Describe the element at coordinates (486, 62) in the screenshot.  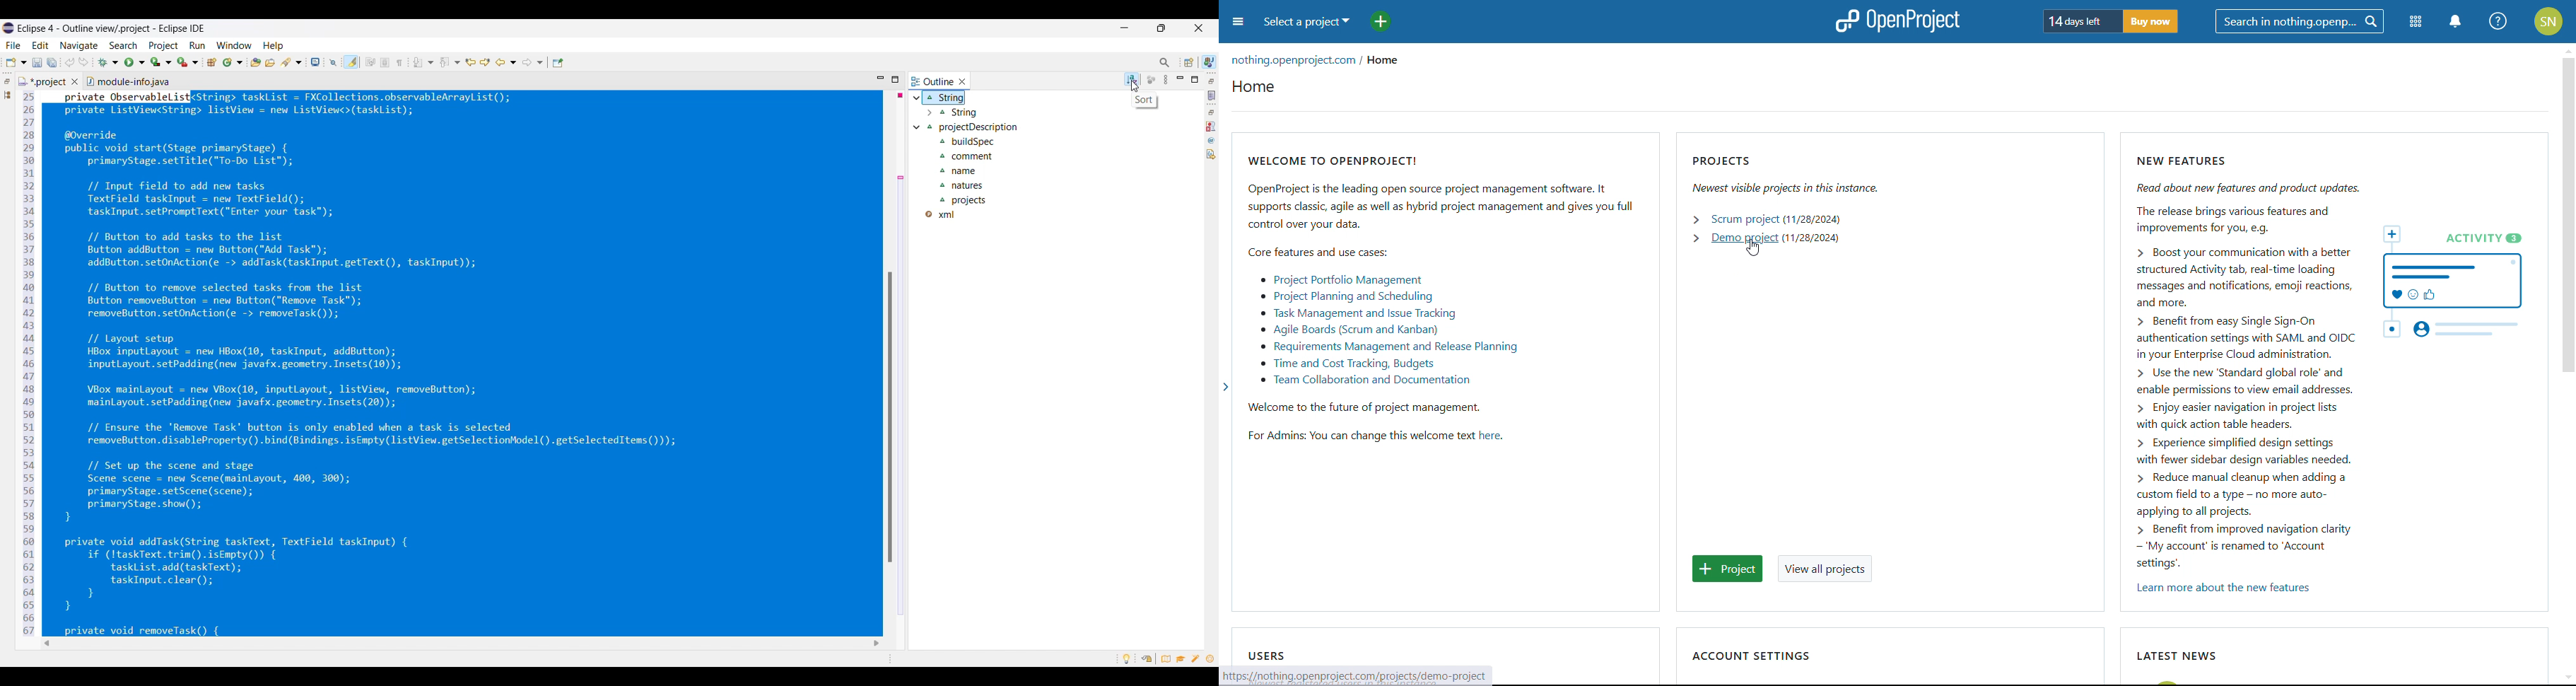
I see `Next edit location` at that location.